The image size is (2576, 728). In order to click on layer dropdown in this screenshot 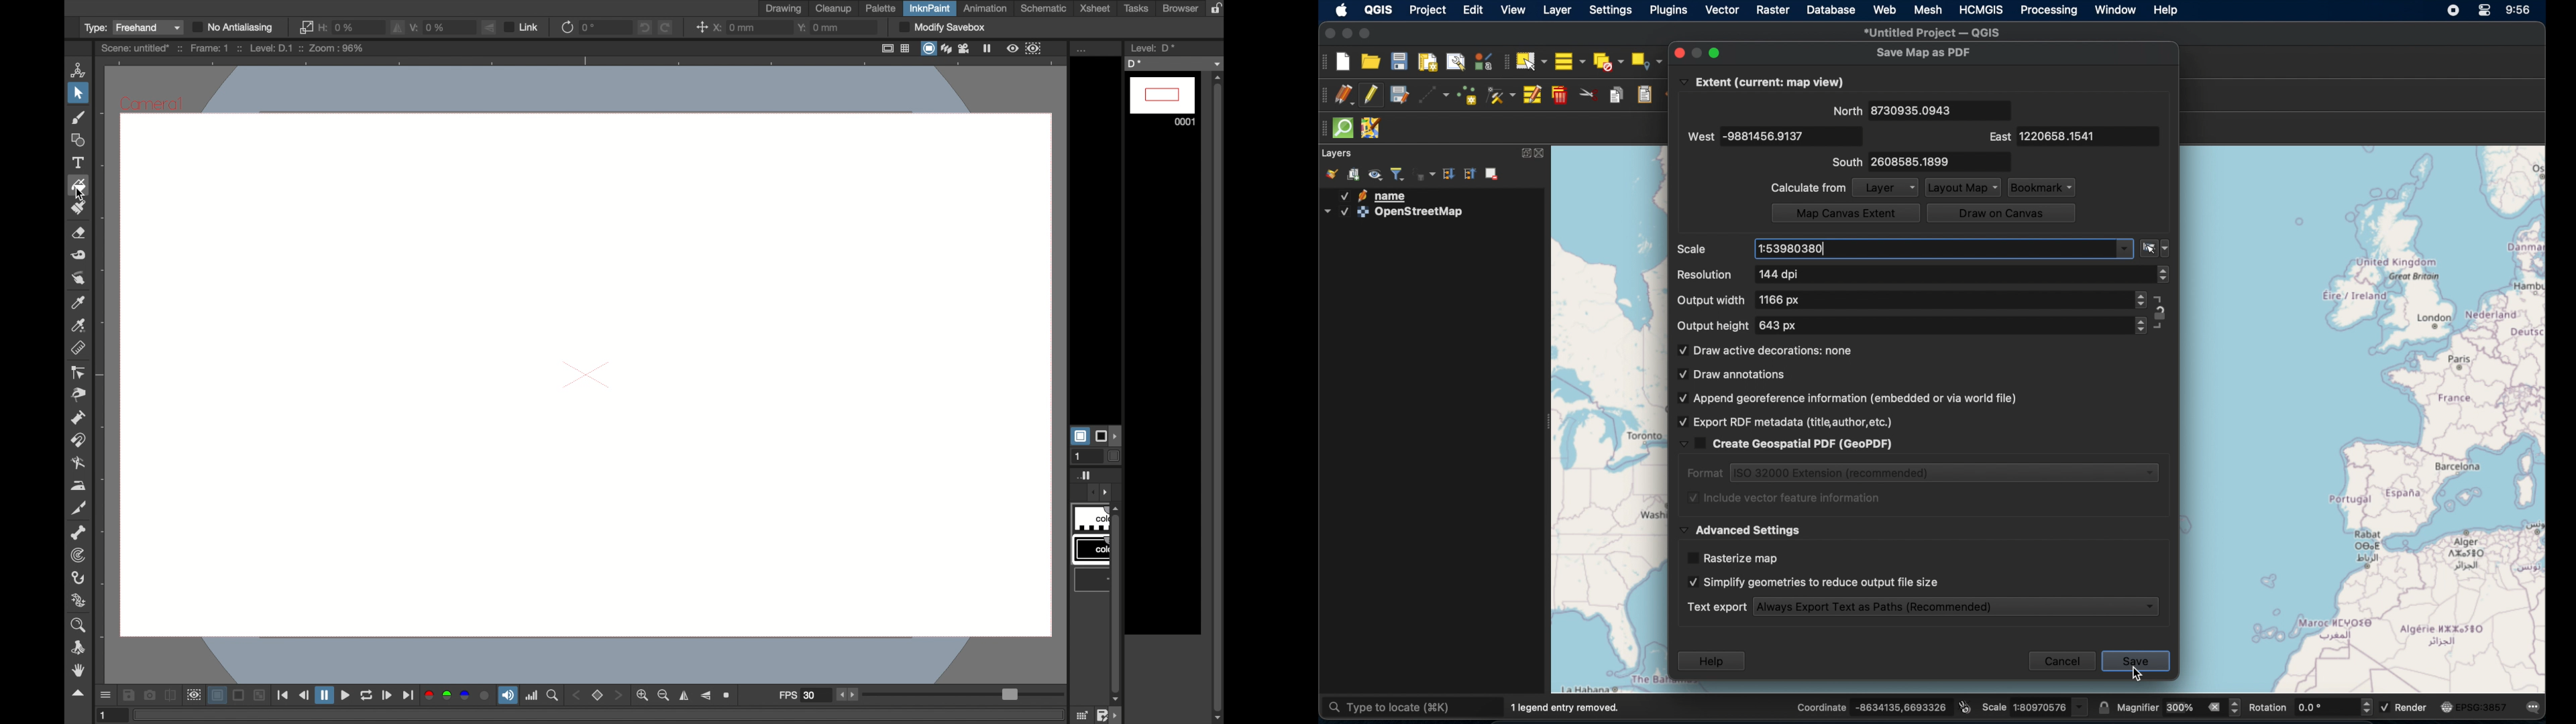, I will do `click(1886, 187)`.